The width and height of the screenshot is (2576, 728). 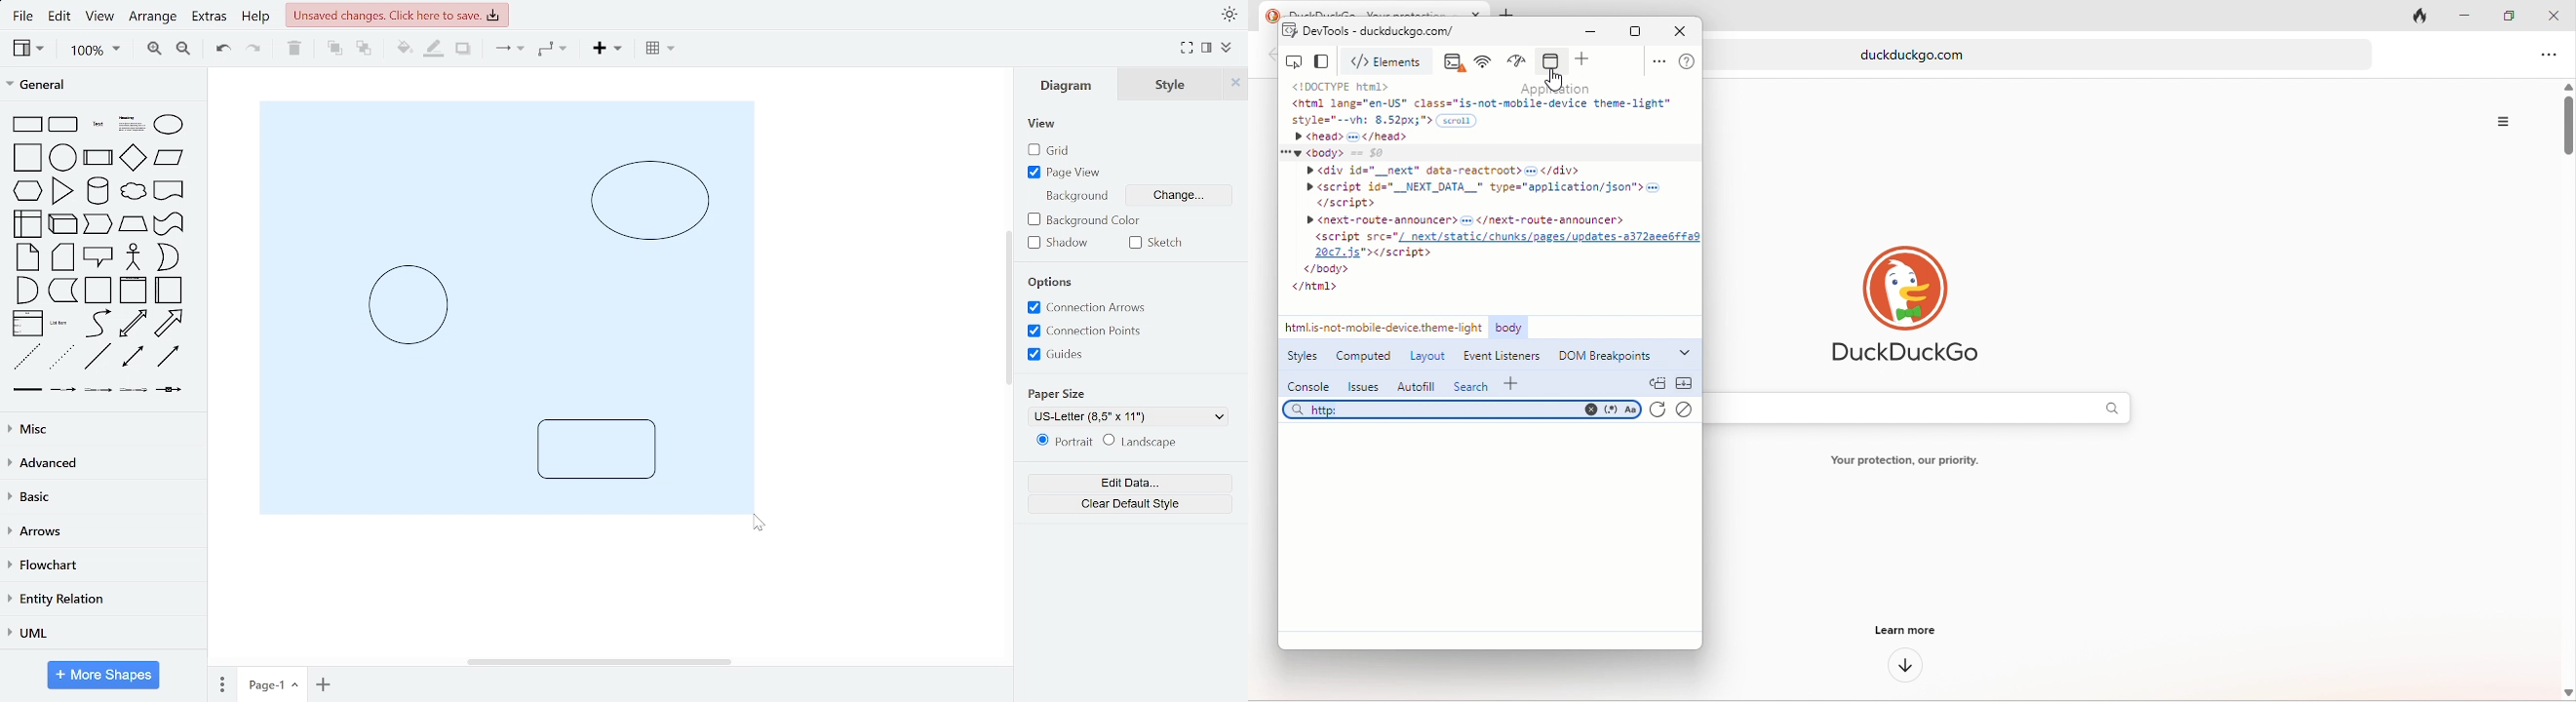 What do you see at coordinates (599, 660) in the screenshot?
I see `horizontal scrollbar` at bounding box center [599, 660].